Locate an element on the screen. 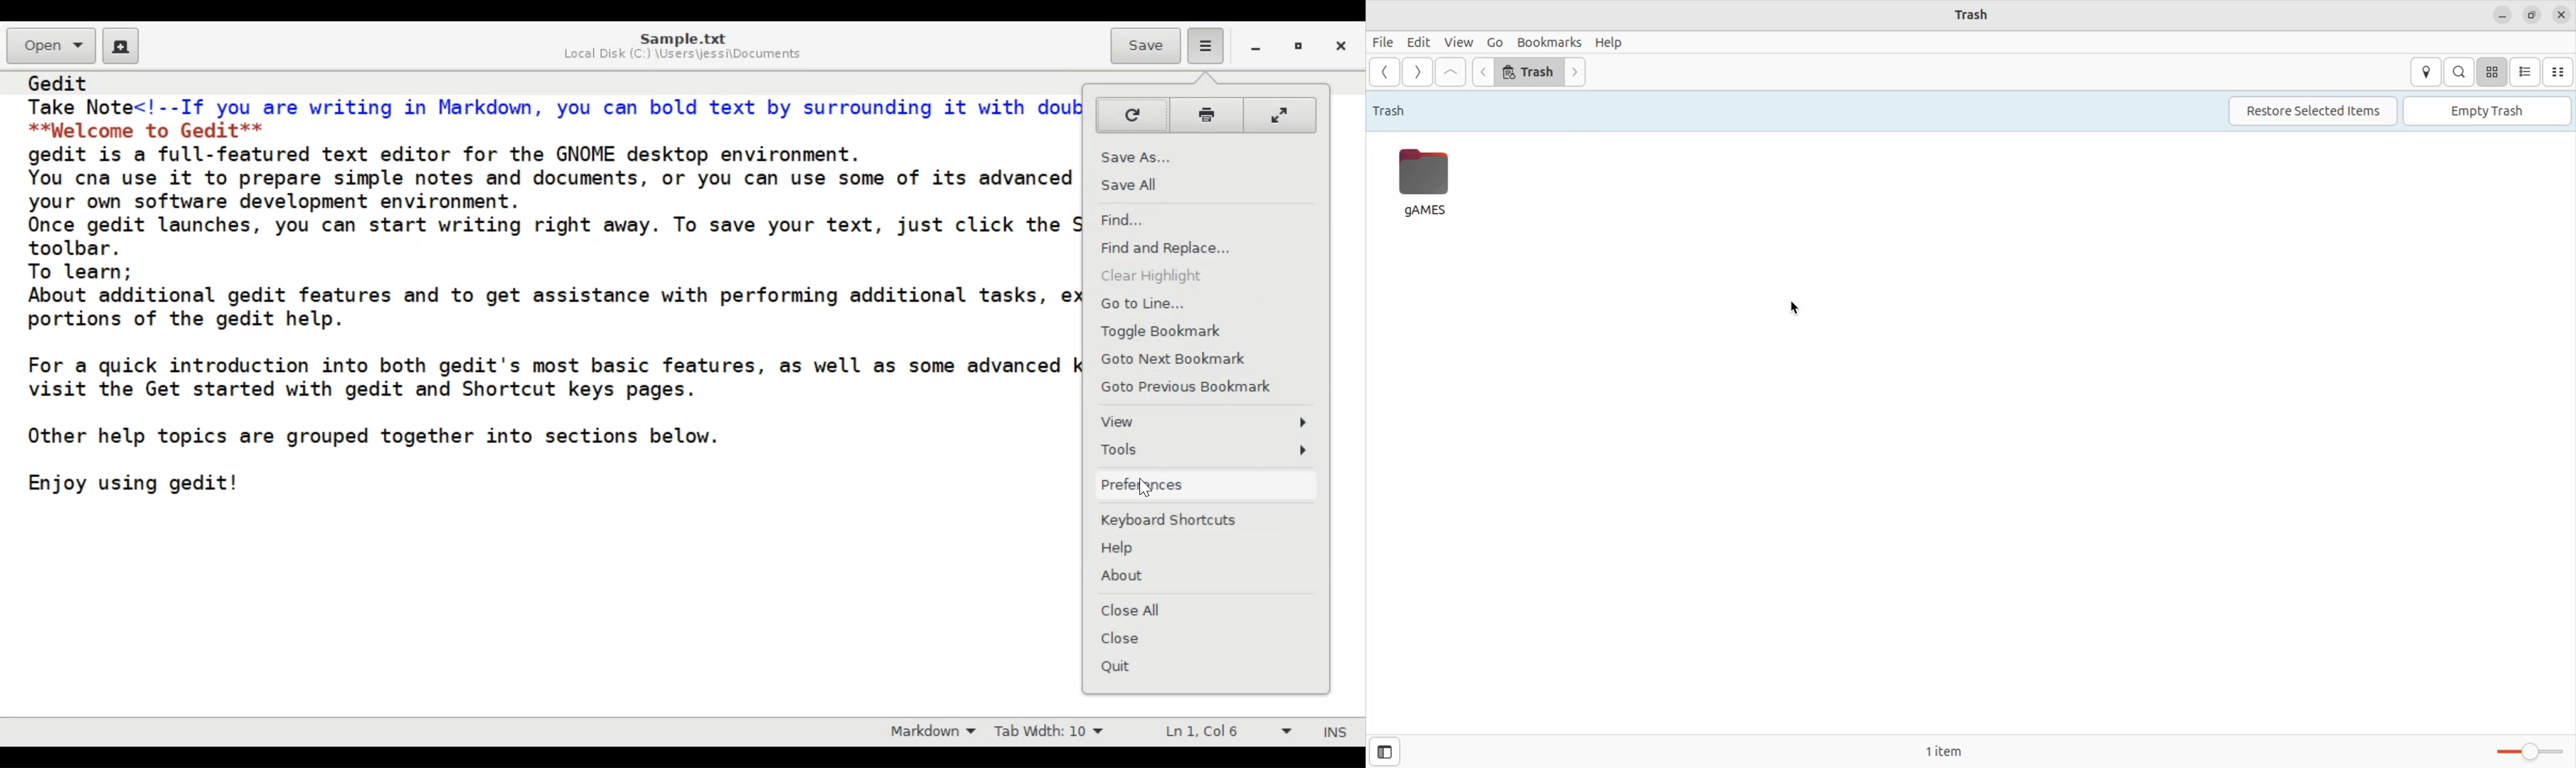 The image size is (2576, 784). help is located at coordinates (1610, 42).